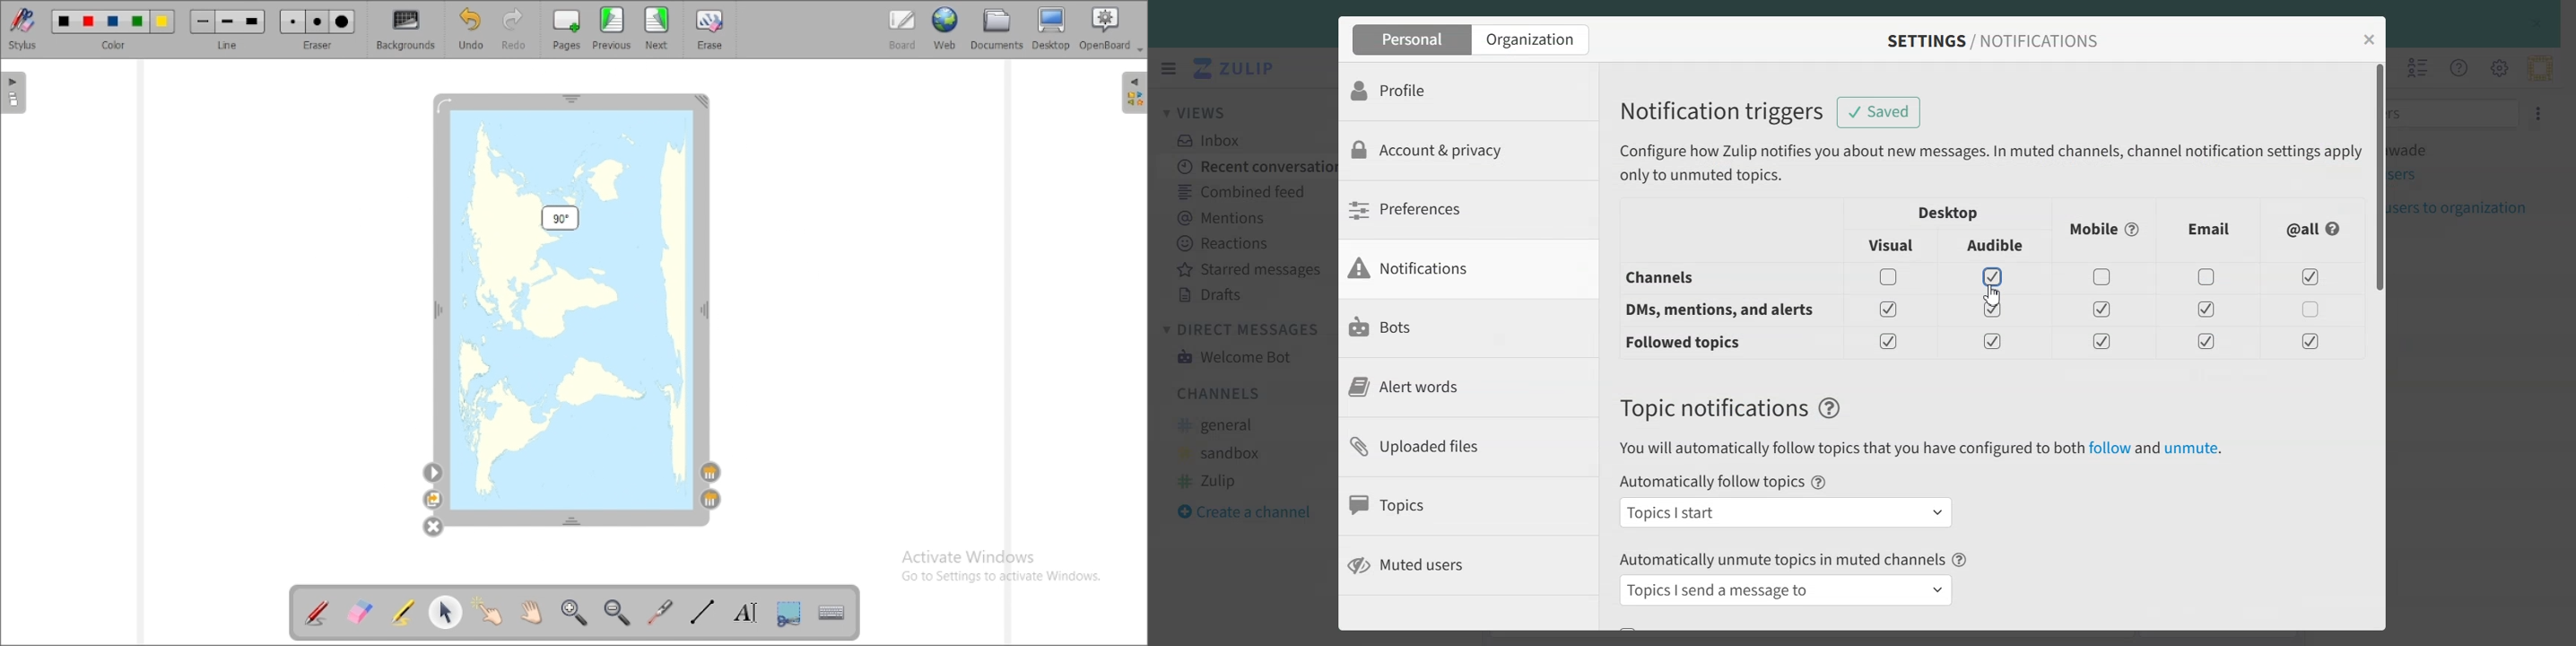  Describe the element at coordinates (1221, 393) in the screenshot. I see `Channels` at that location.